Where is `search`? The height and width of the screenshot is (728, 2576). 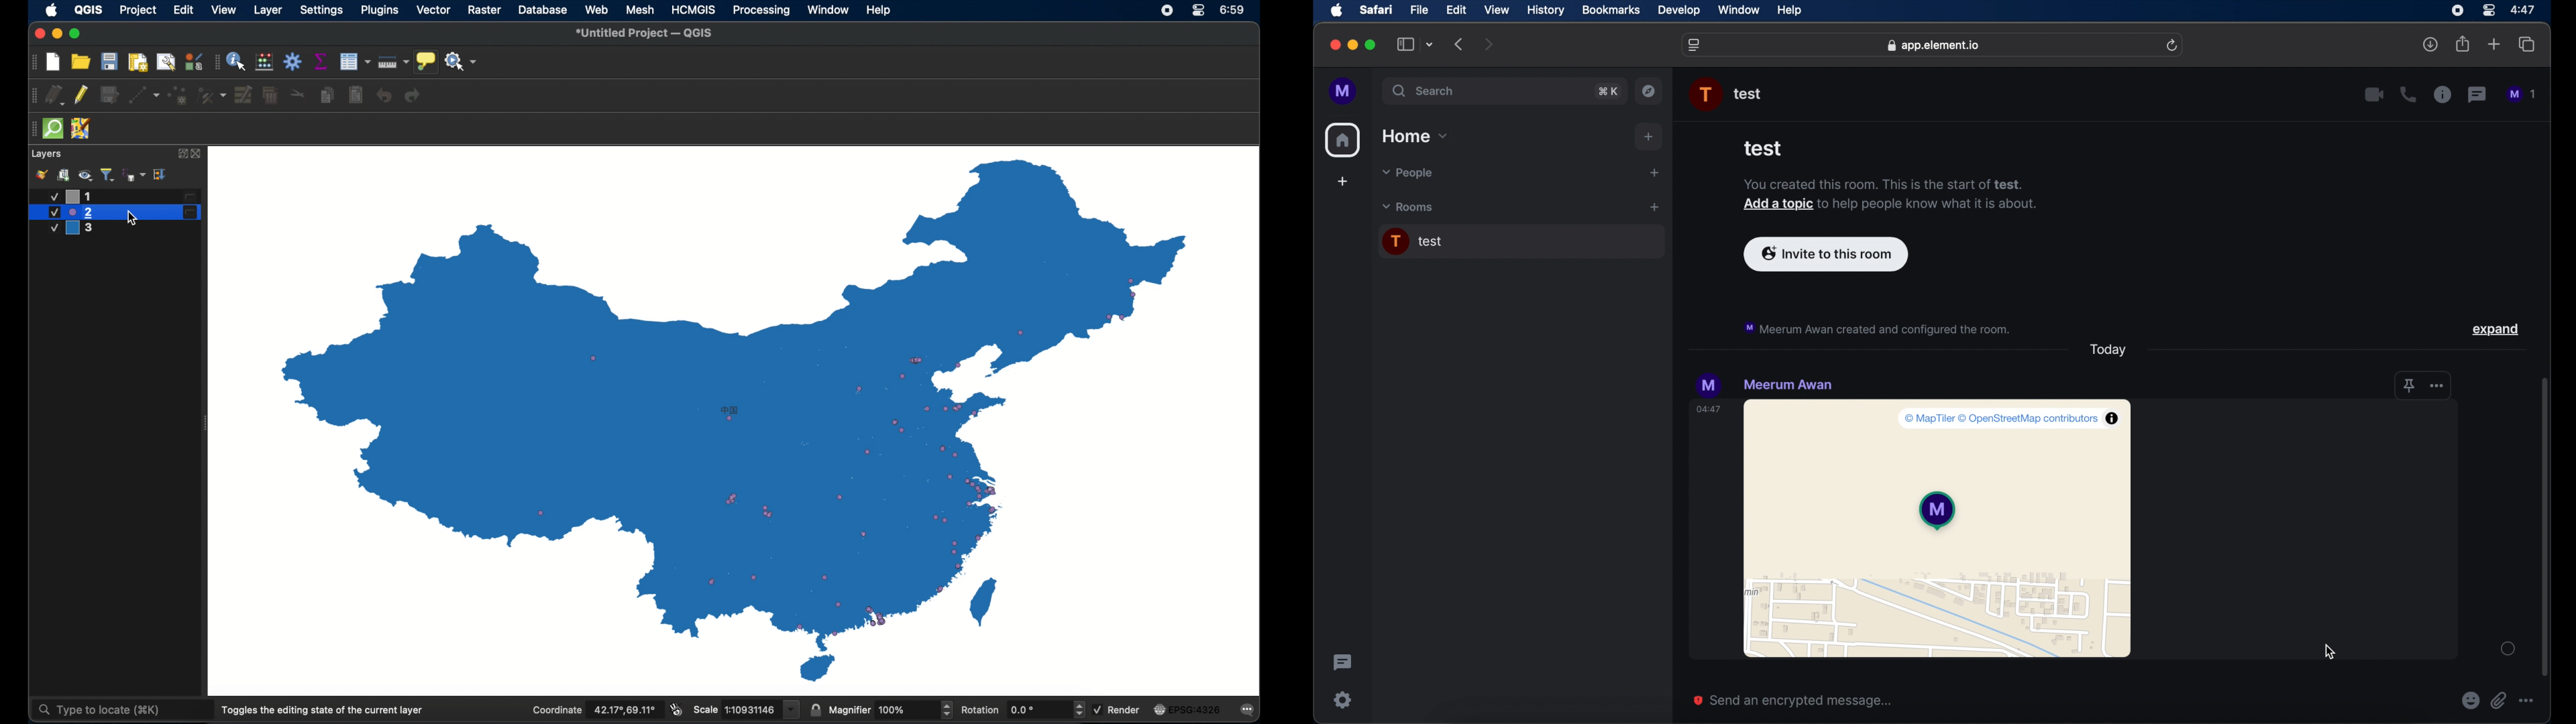
search is located at coordinates (1425, 91).